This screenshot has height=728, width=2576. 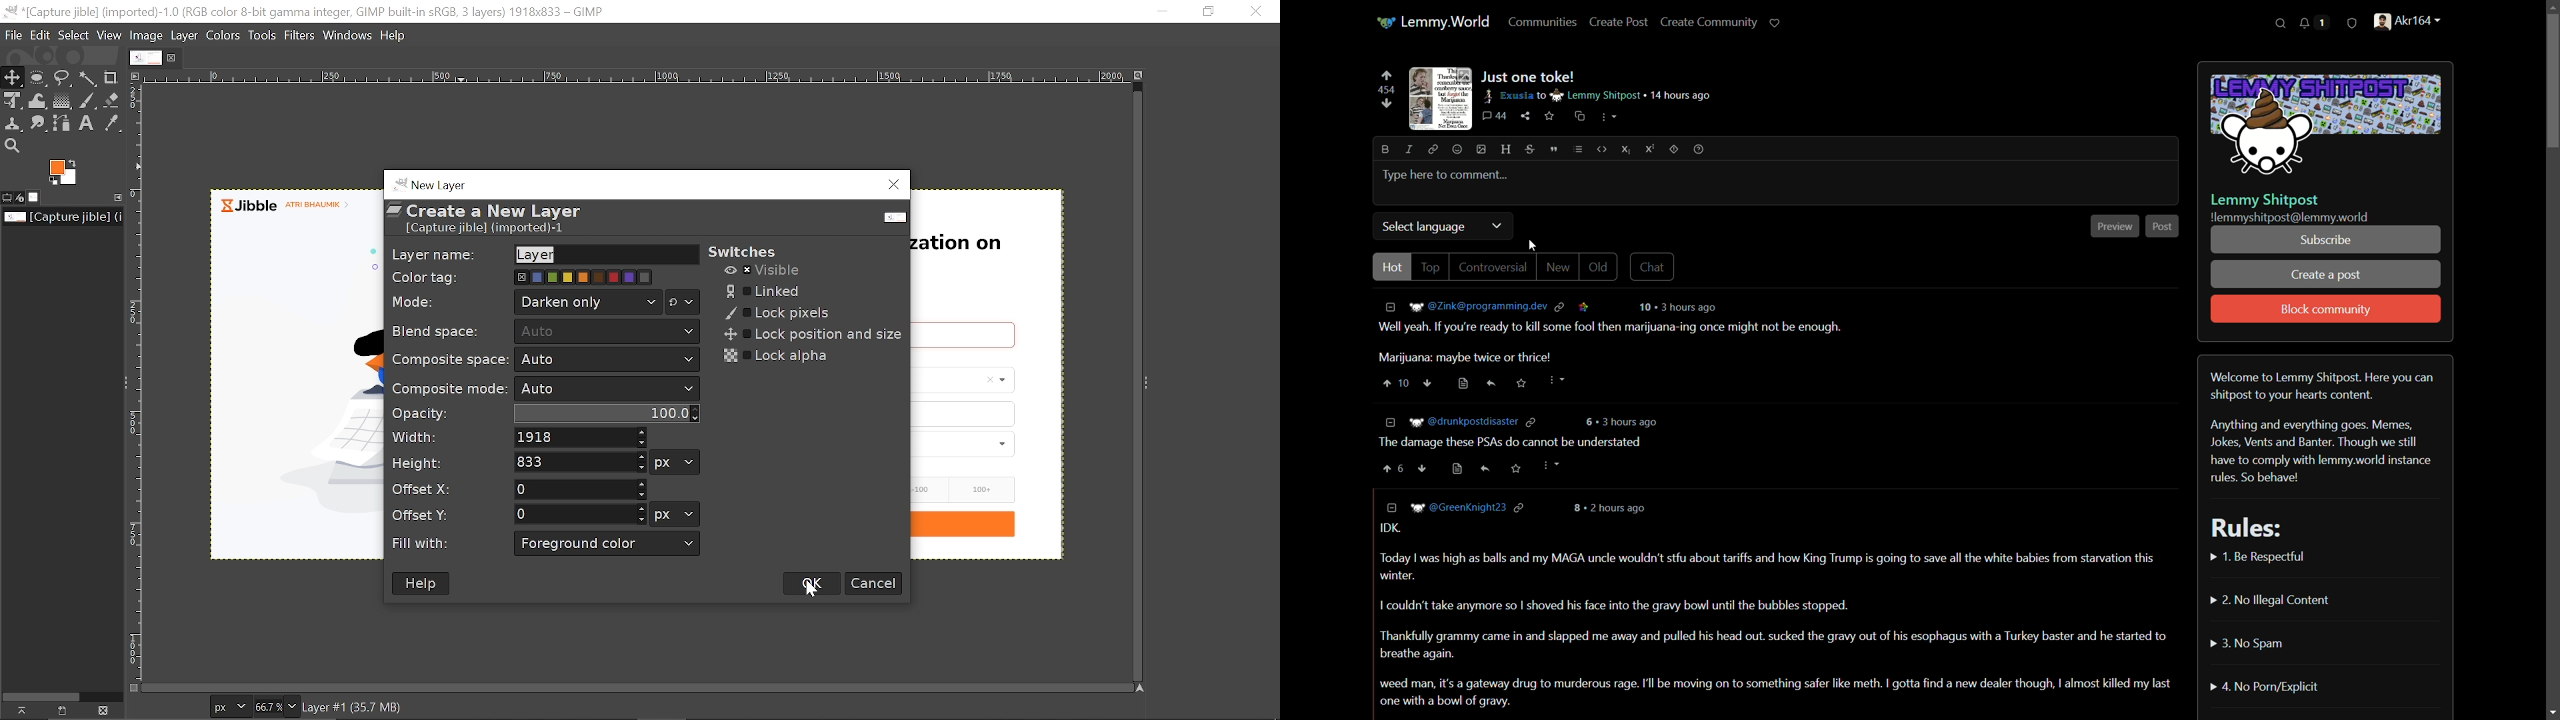 I want to click on Lemmy.World, so click(x=1435, y=21).